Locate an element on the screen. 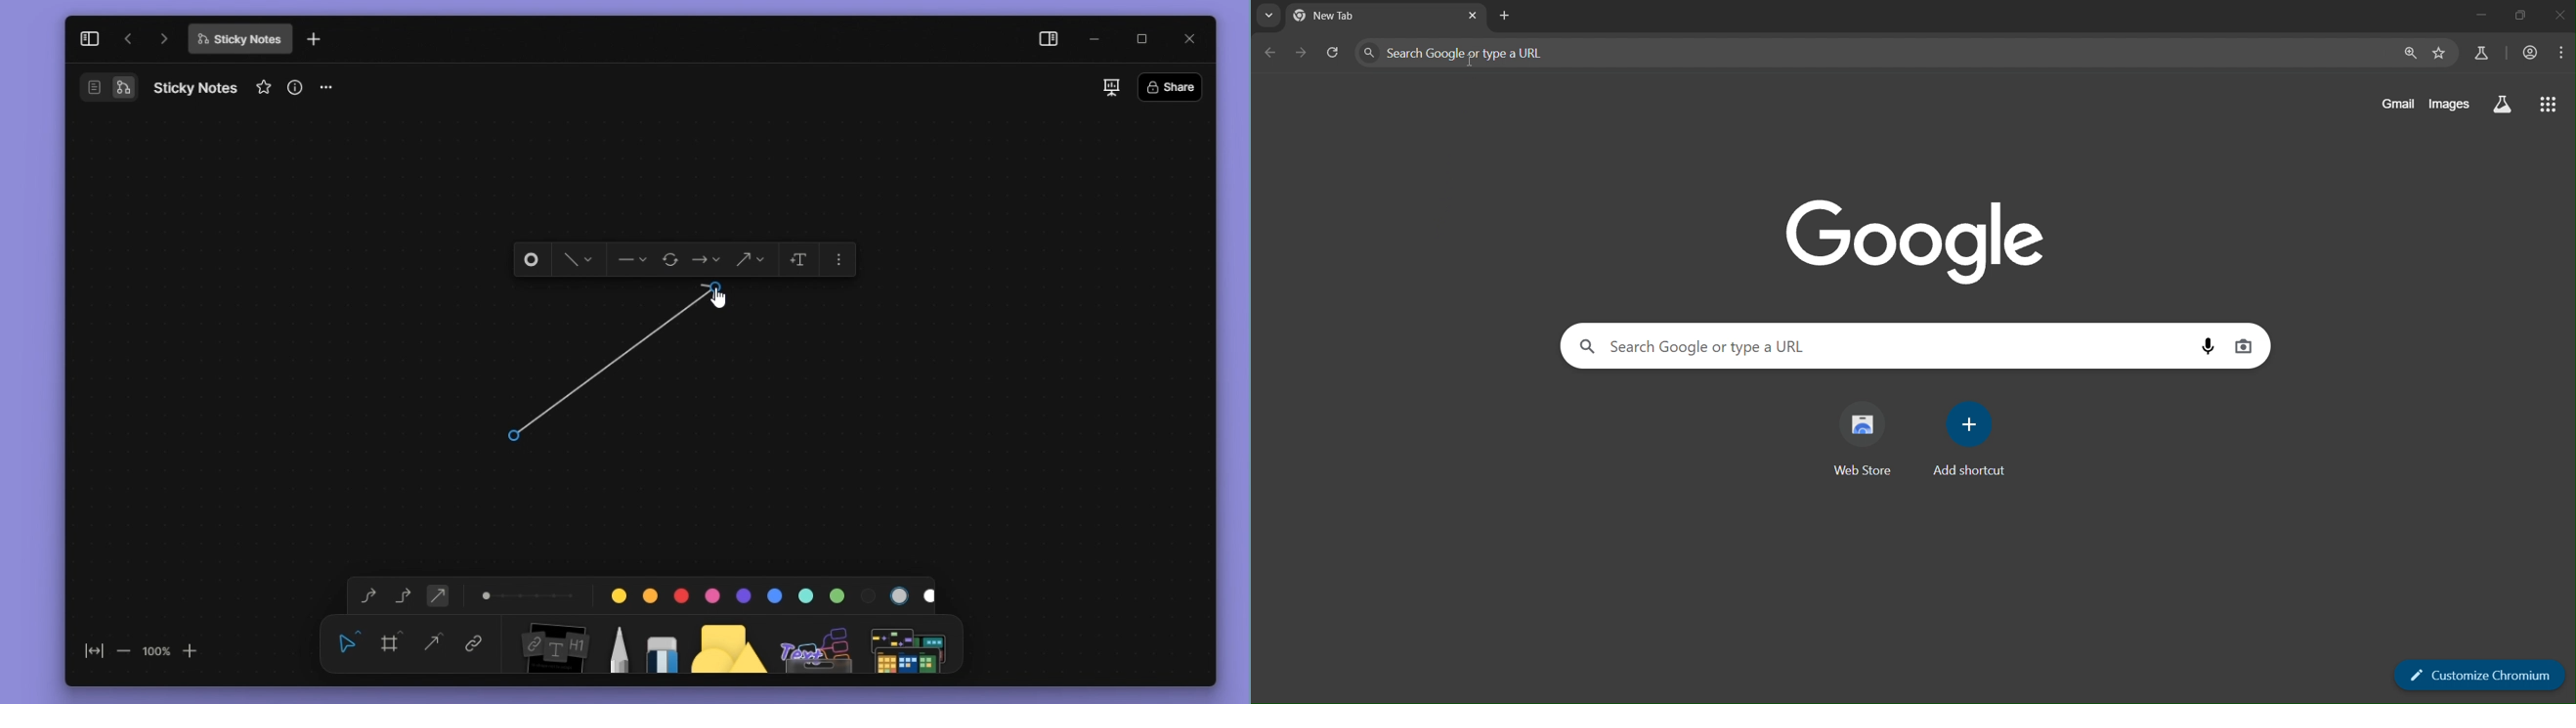 The height and width of the screenshot is (728, 2576). reload page is located at coordinates (1335, 53).